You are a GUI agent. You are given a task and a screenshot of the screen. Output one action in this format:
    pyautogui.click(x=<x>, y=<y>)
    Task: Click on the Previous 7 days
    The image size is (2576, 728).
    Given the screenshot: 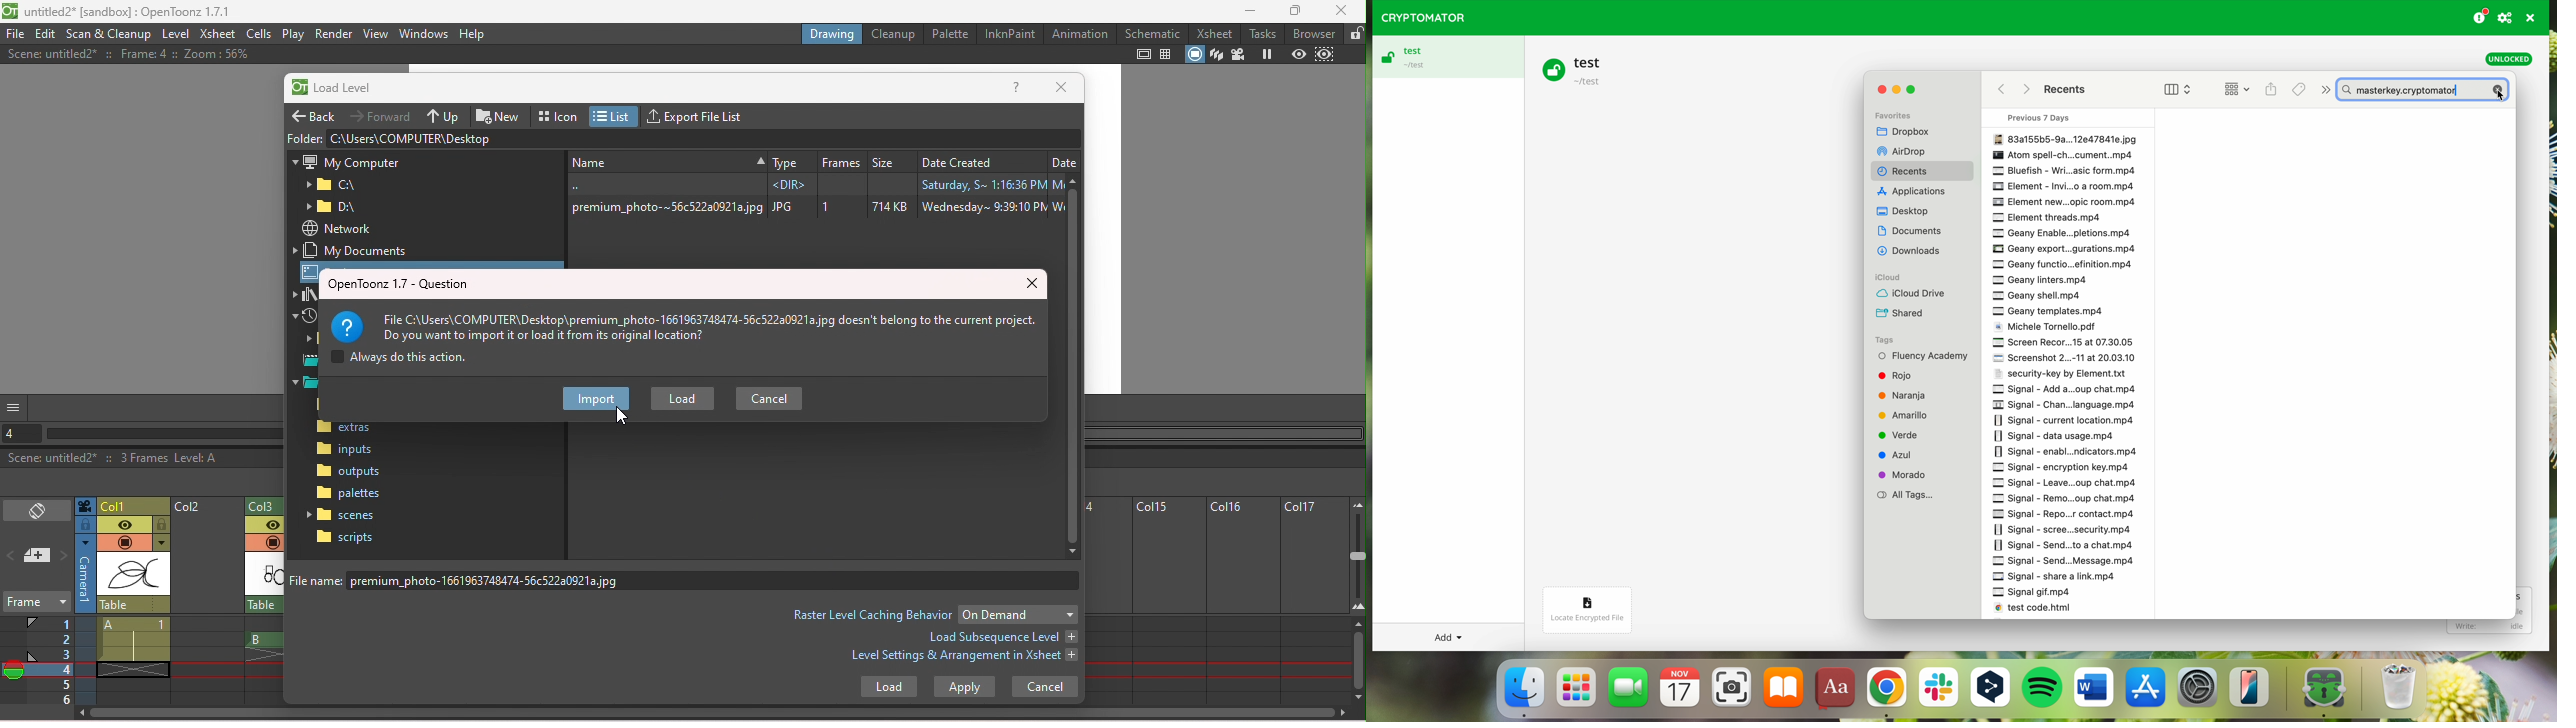 What is the action you would take?
    pyautogui.click(x=2045, y=117)
    